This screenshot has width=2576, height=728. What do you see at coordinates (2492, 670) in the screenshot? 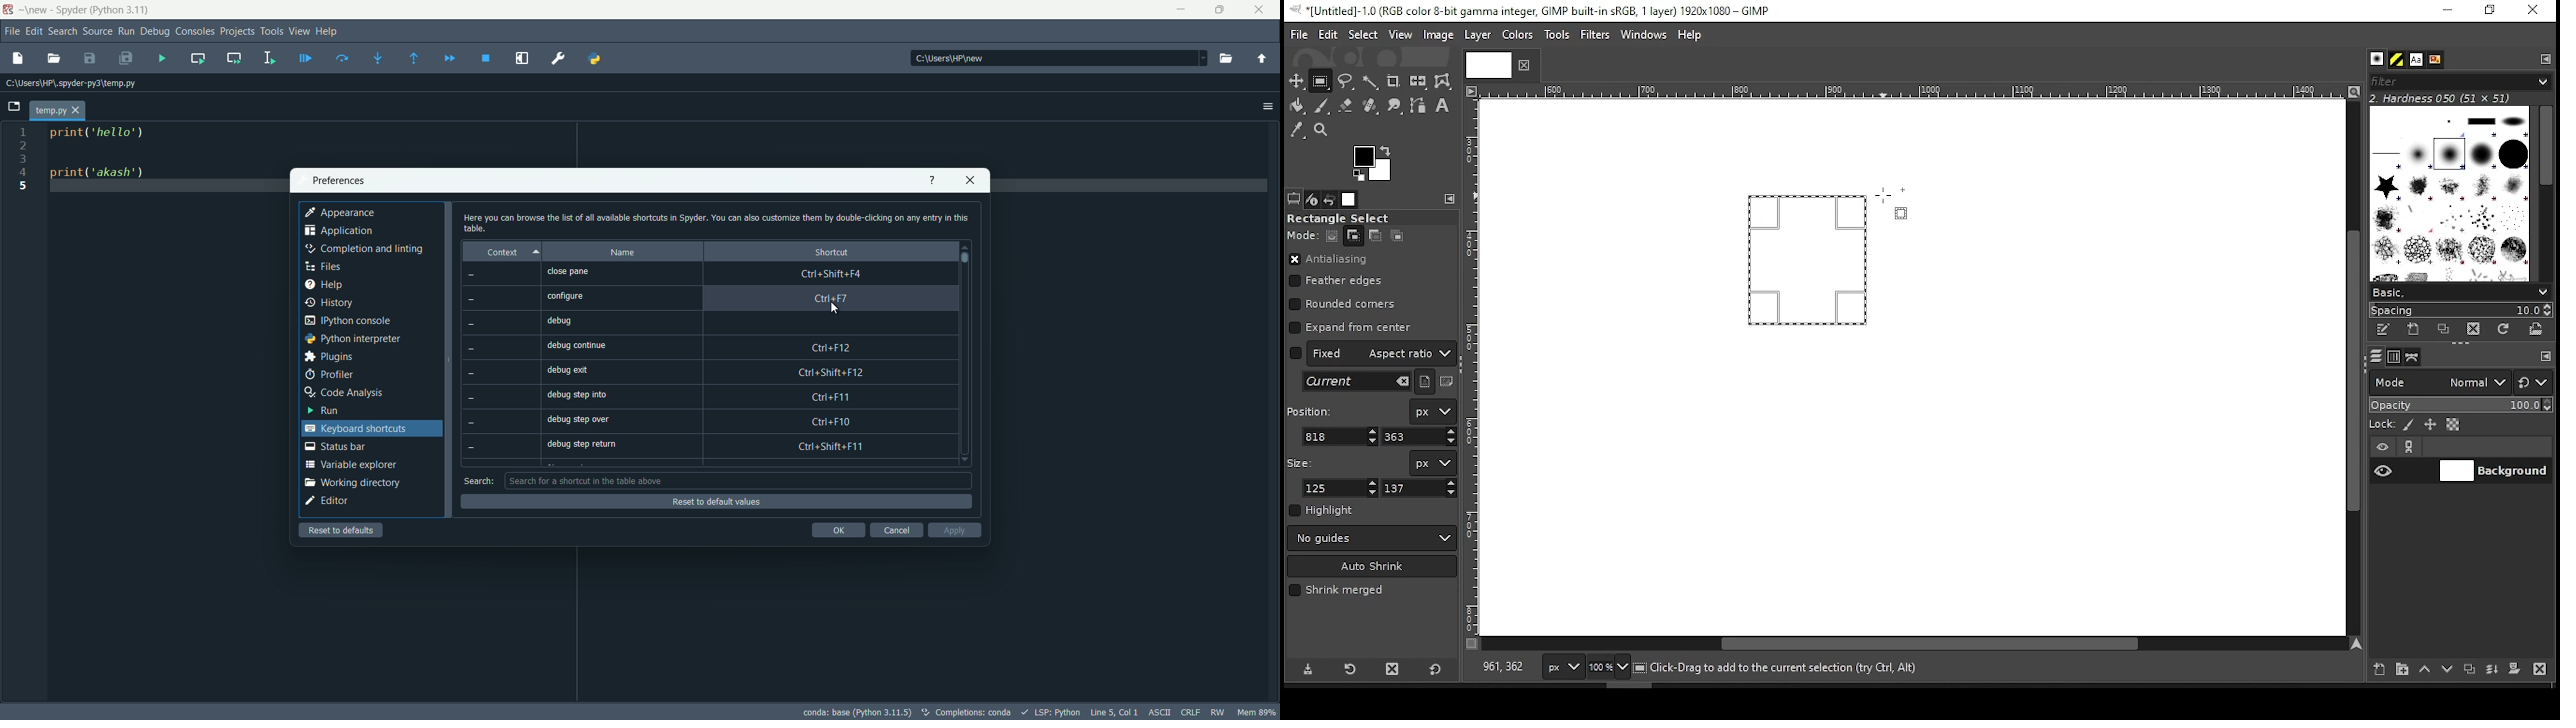
I see `merge layer` at bounding box center [2492, 670].